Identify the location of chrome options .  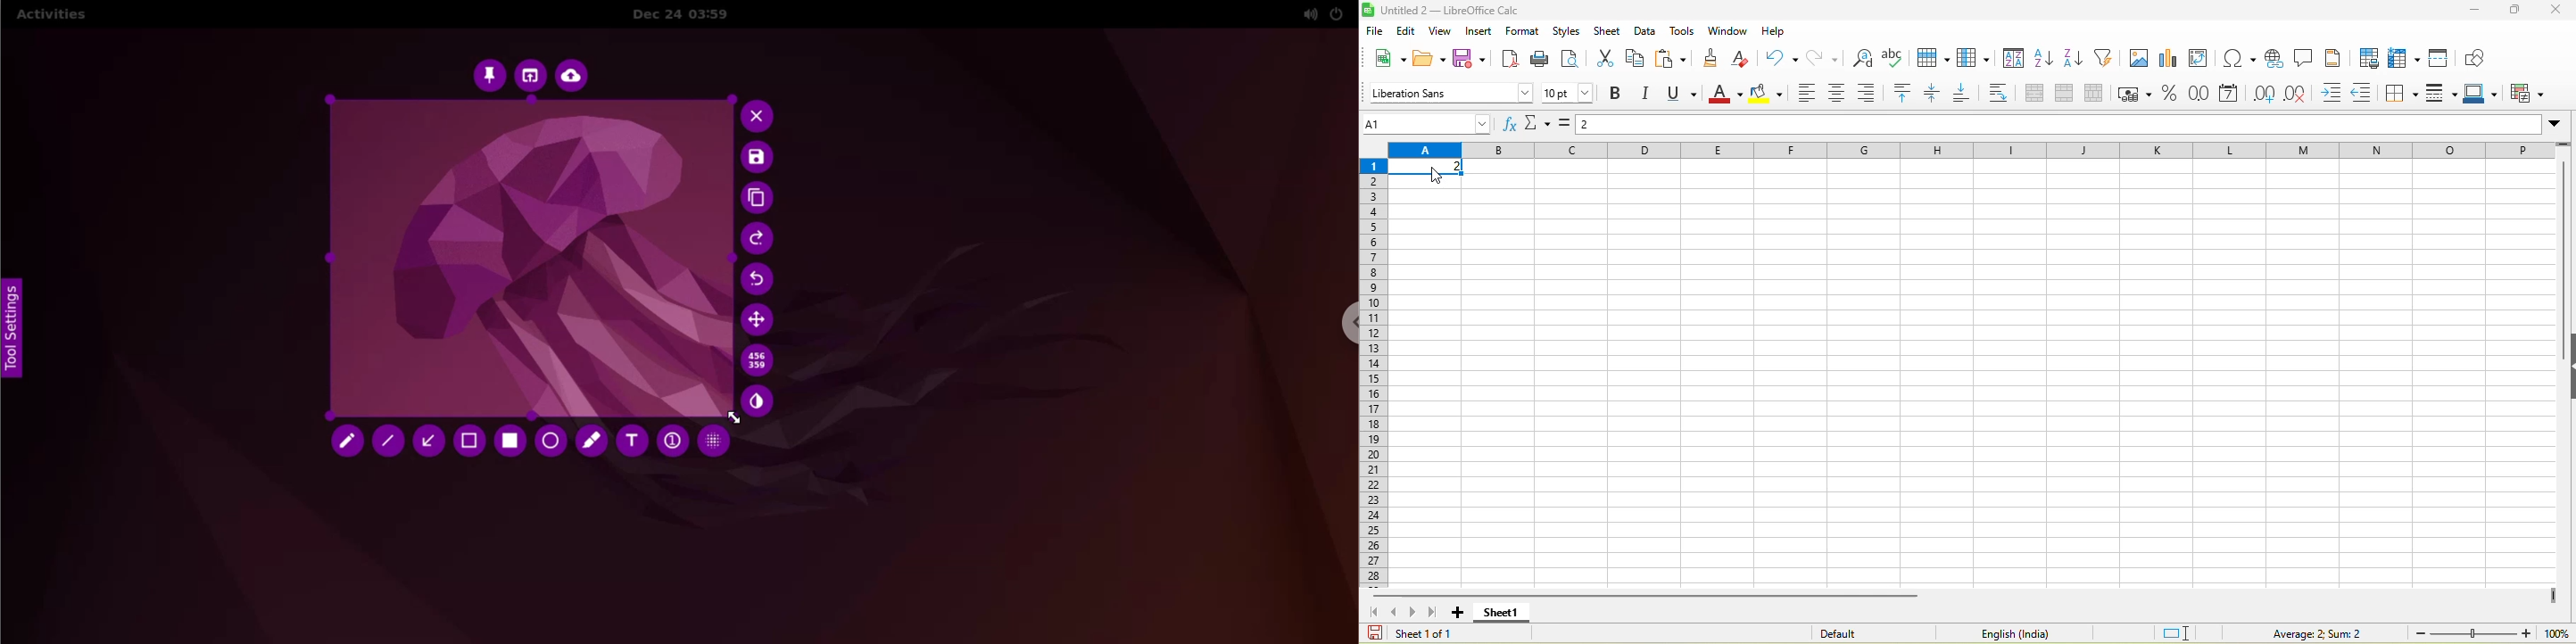
(1346, 326).